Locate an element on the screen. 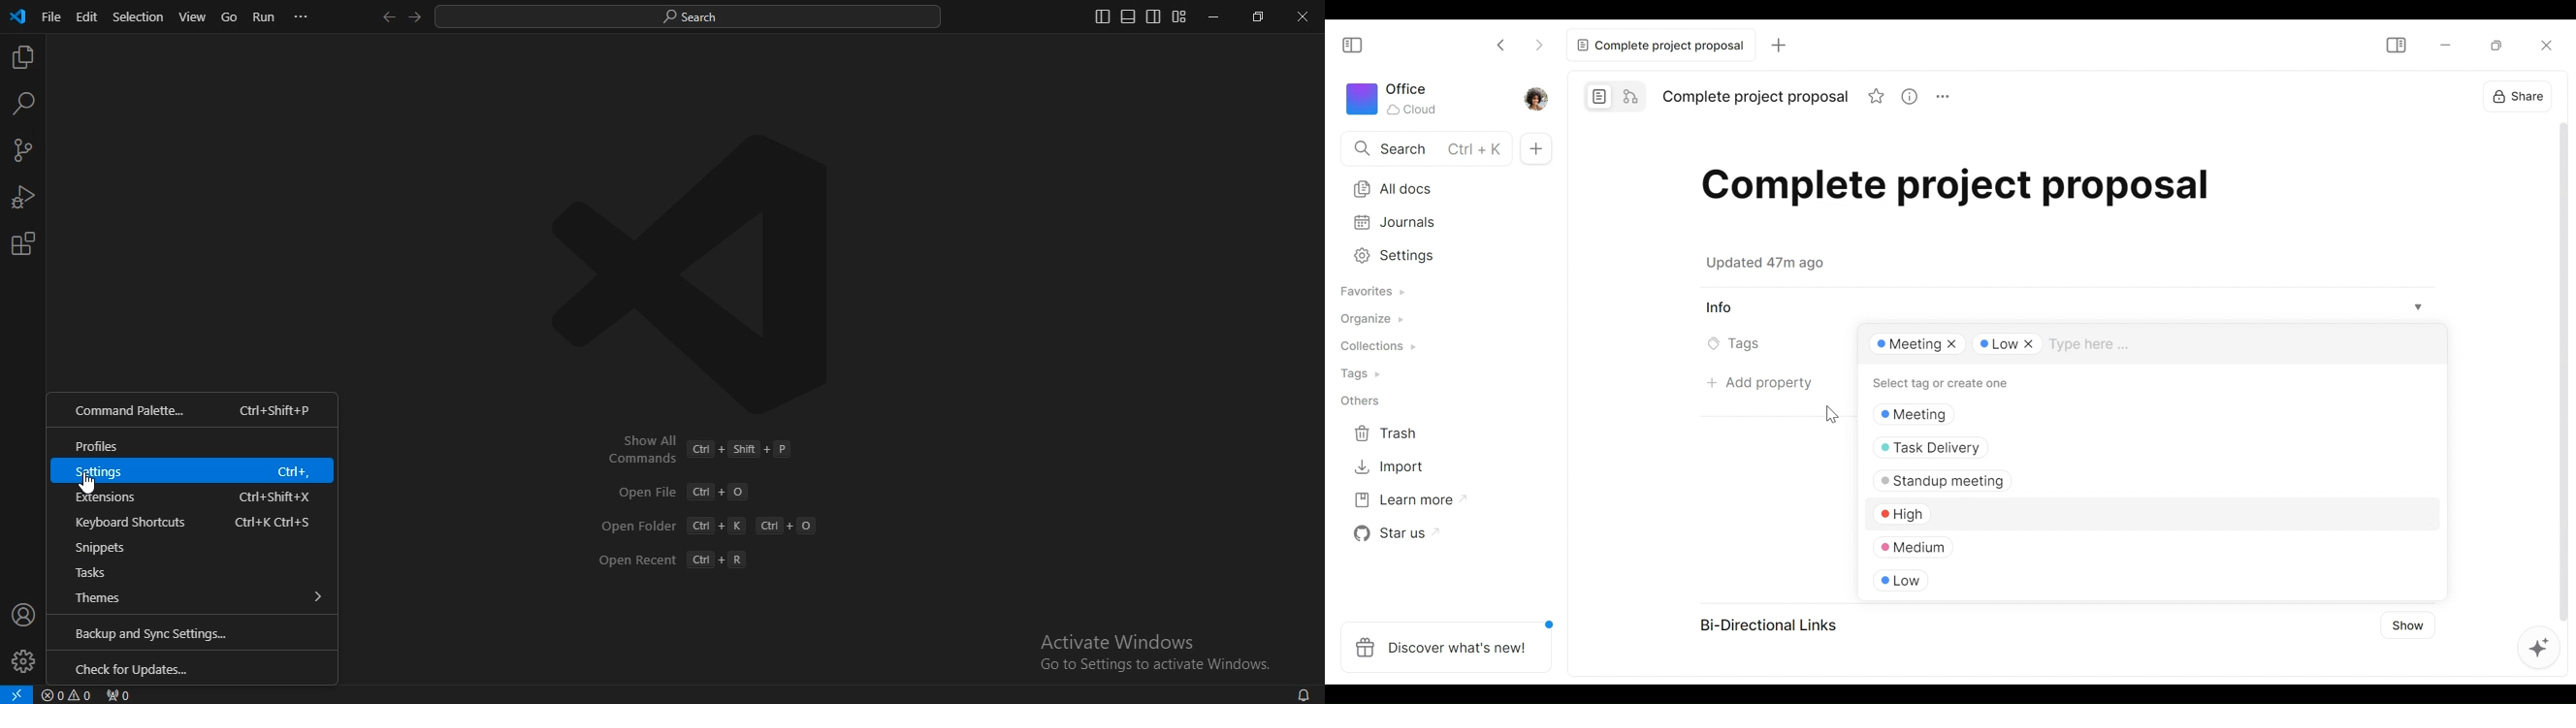  view is located at coordinates (193, 16).